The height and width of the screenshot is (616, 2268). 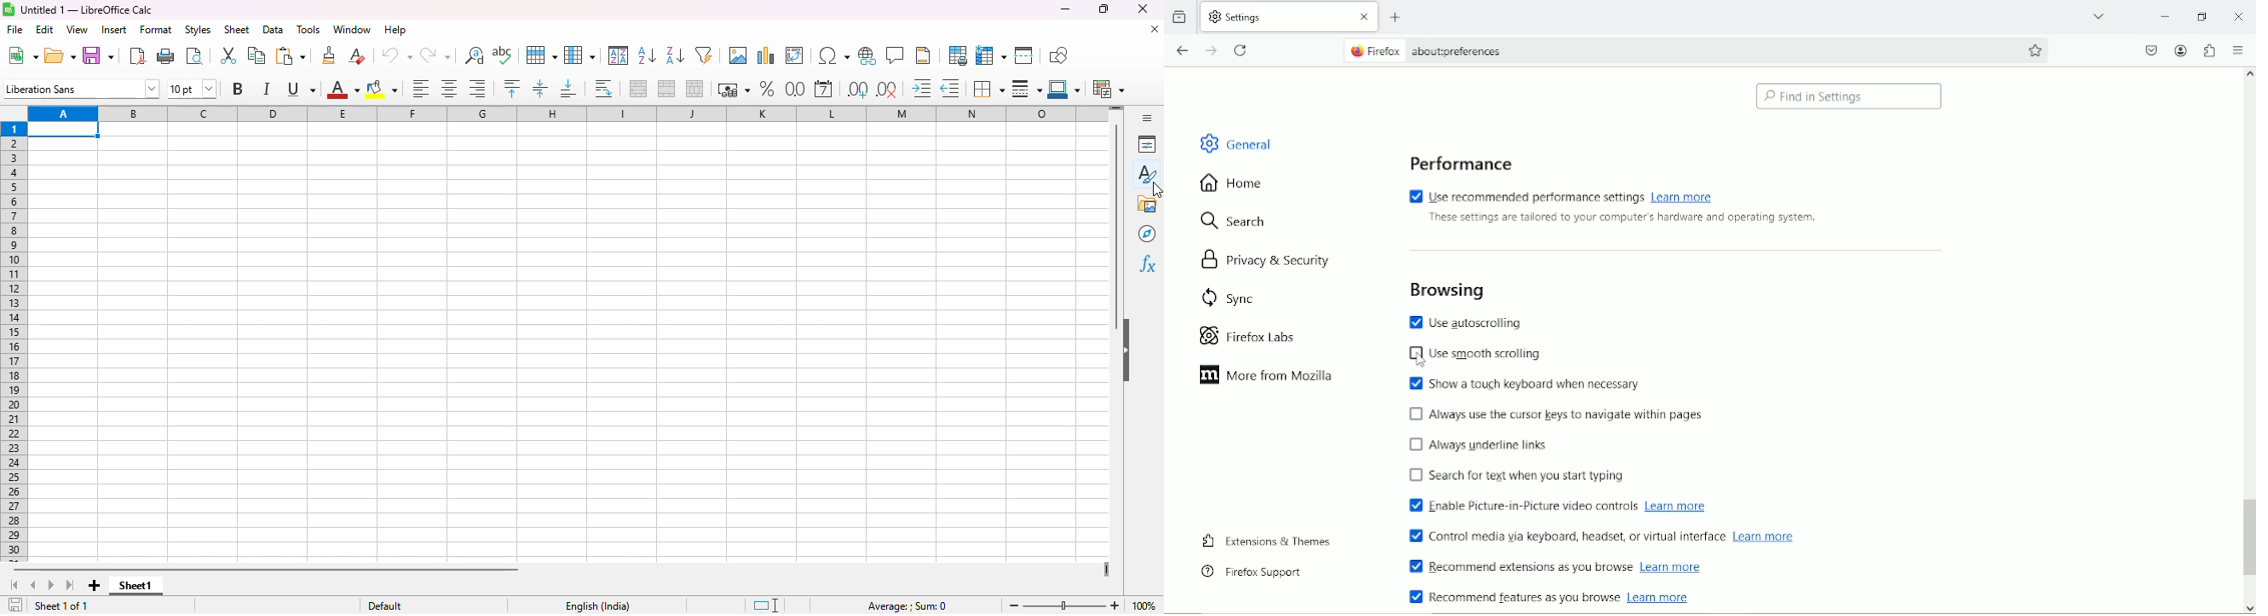 What do you see at coordinates (98, 55) in the screenshot?
I see `save` at bounding box center [98, 55].